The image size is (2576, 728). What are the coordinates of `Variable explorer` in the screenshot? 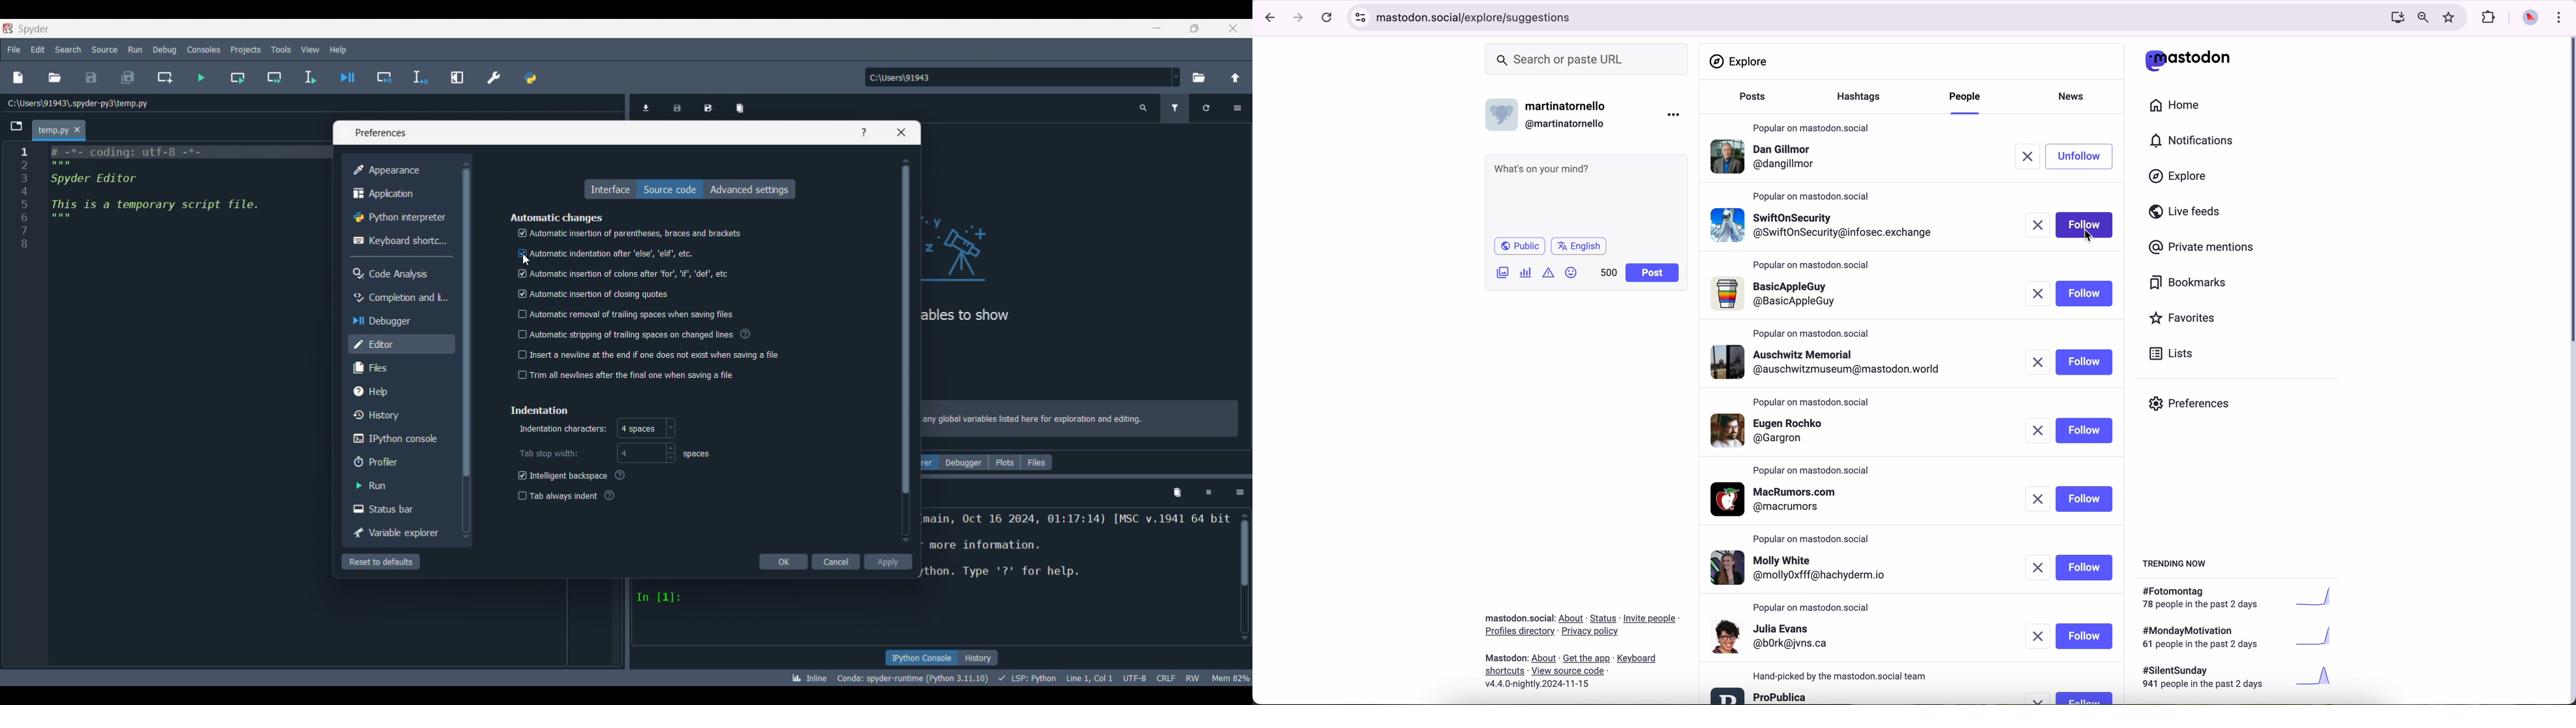 It's located at (399, 533).